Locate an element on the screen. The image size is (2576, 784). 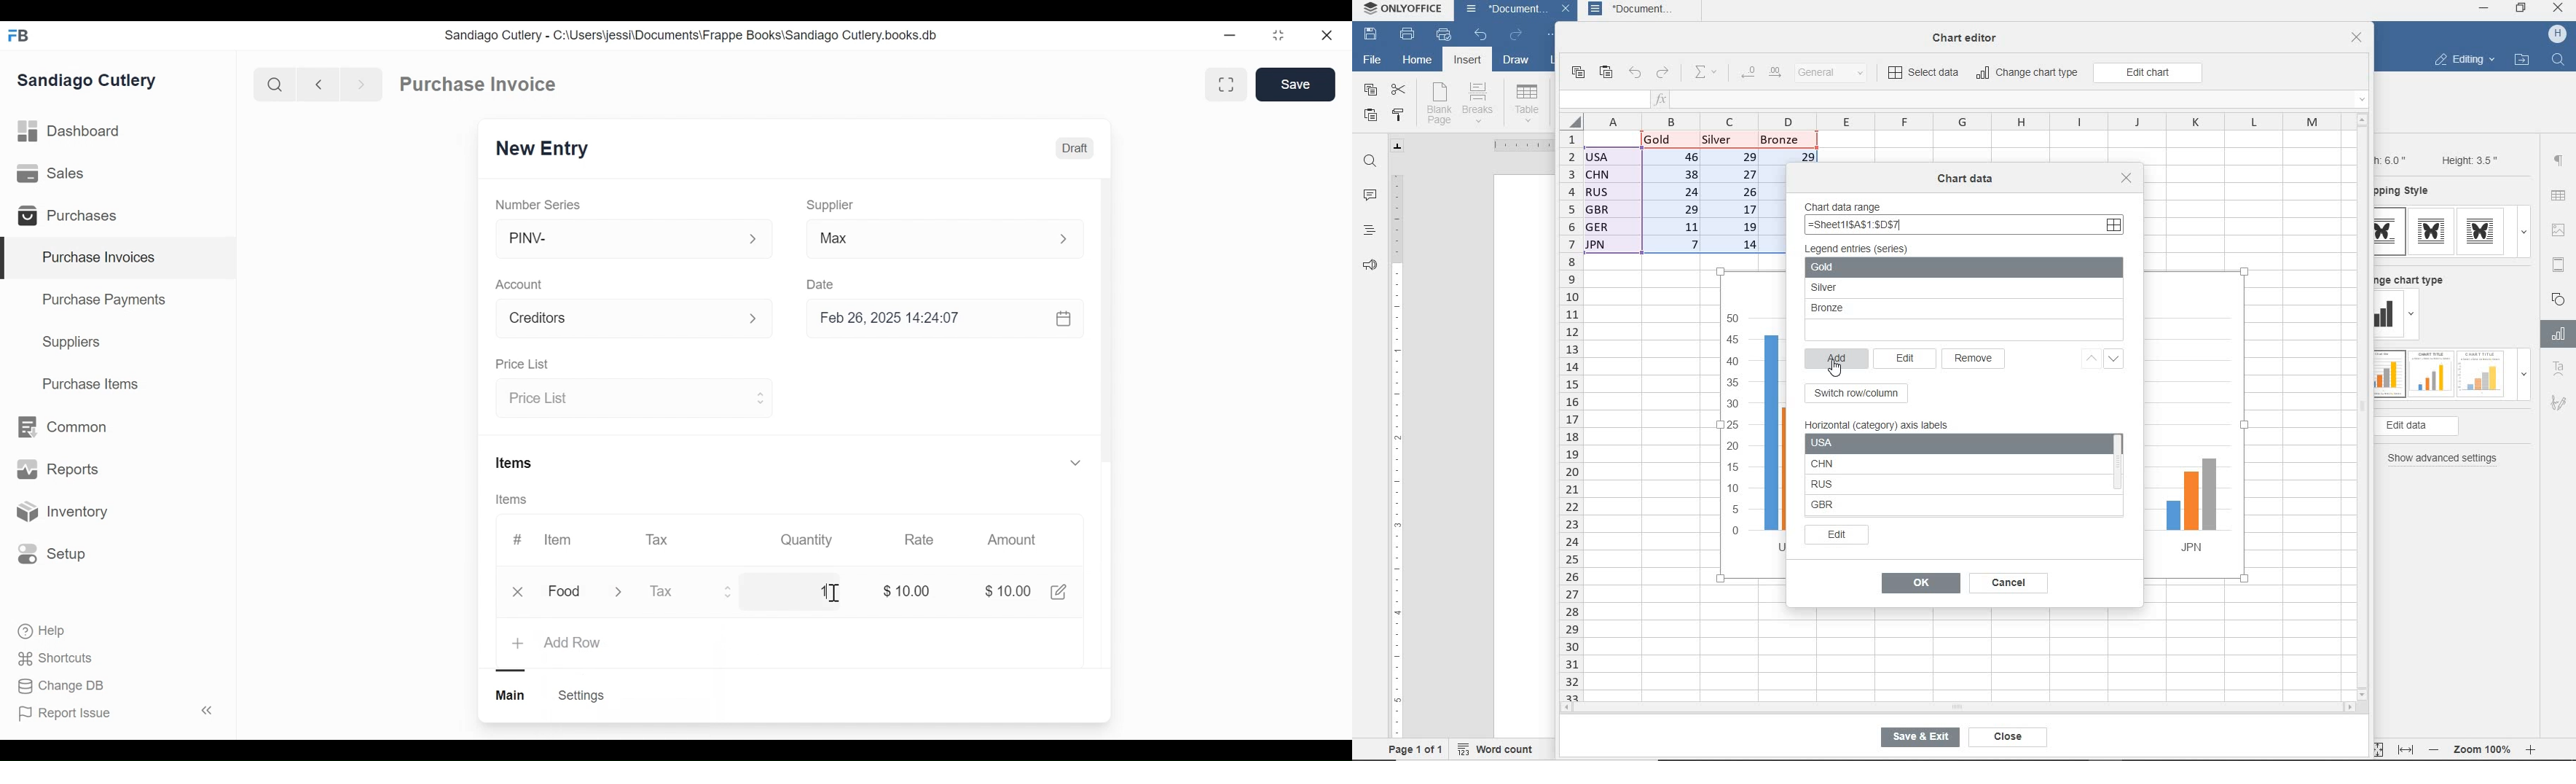
type 1  is located at coordinates (2389, 375).